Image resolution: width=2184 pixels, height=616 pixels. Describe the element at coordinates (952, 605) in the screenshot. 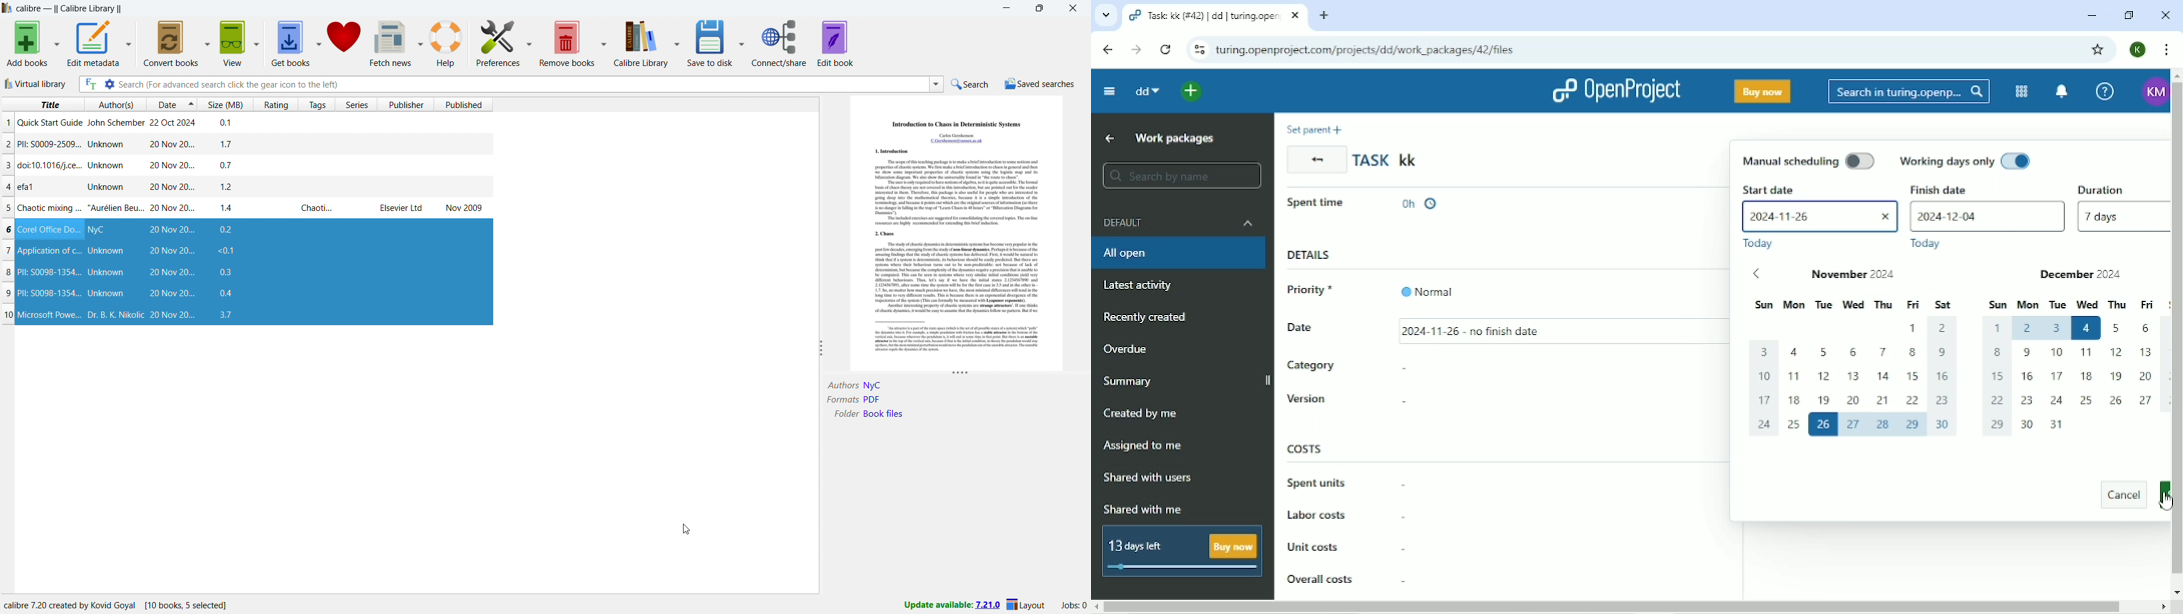

I see `update` at that location.